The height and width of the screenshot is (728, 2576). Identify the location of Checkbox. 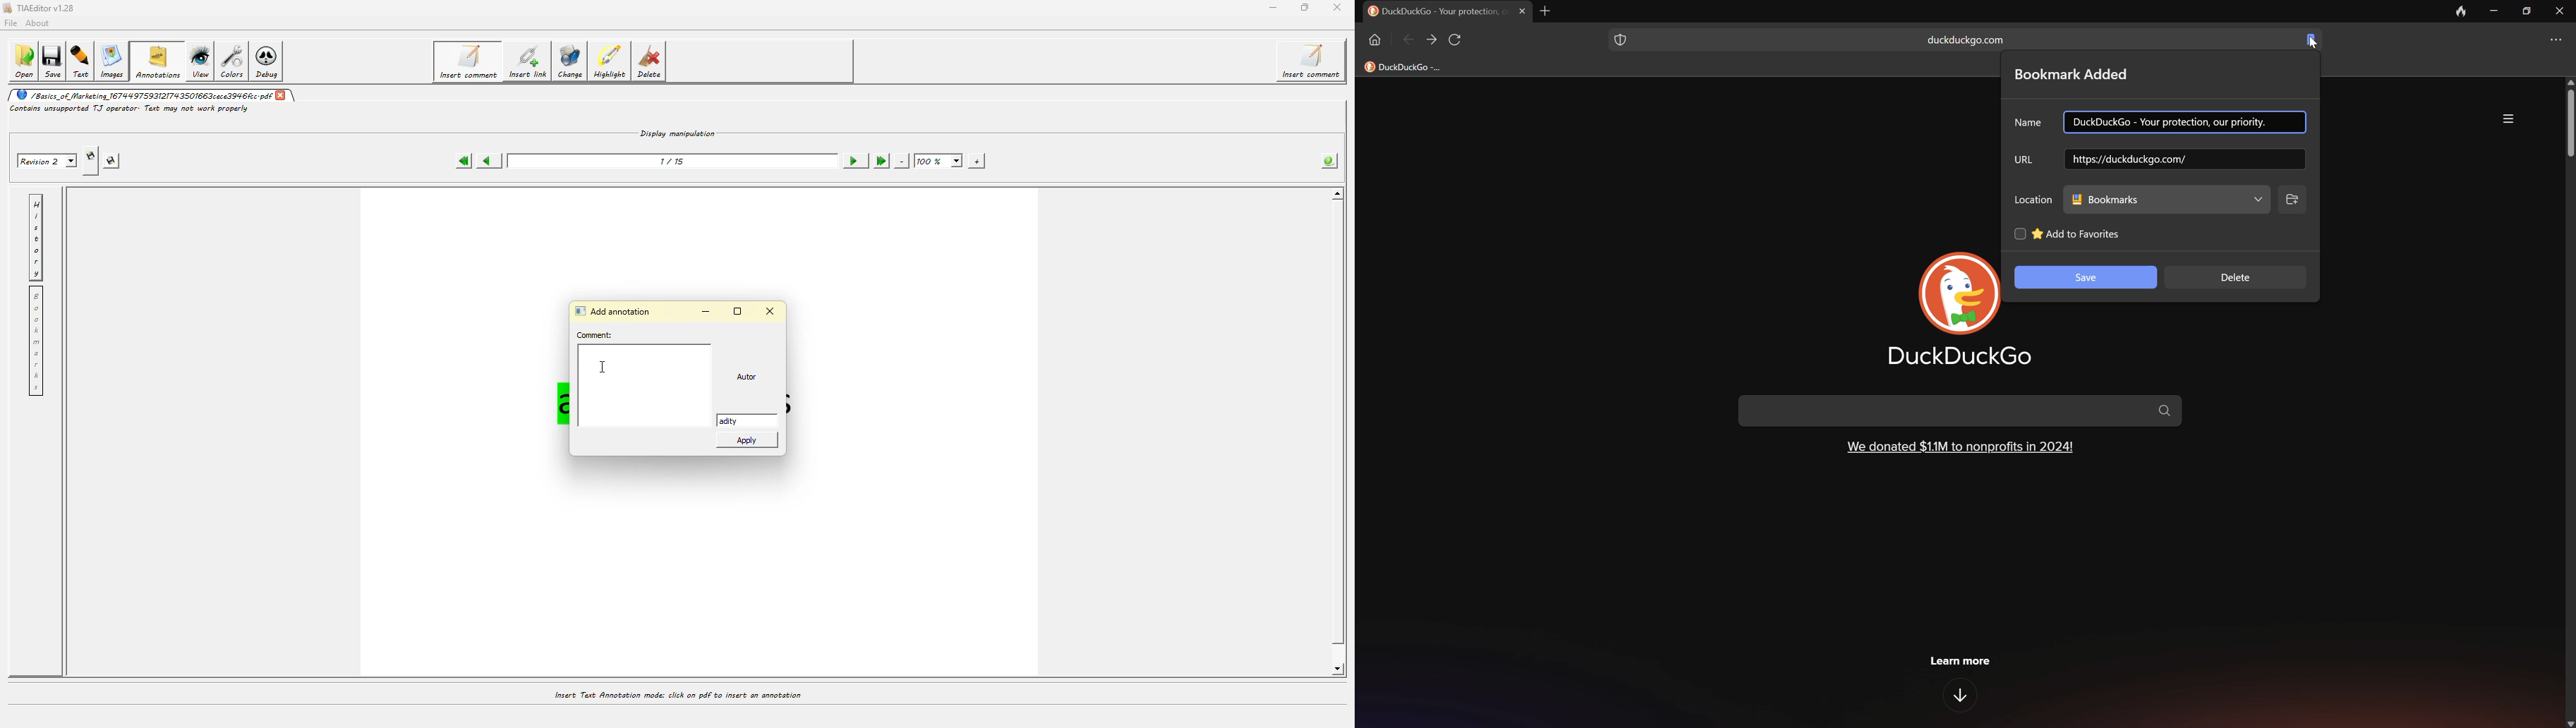
(2018, 233).